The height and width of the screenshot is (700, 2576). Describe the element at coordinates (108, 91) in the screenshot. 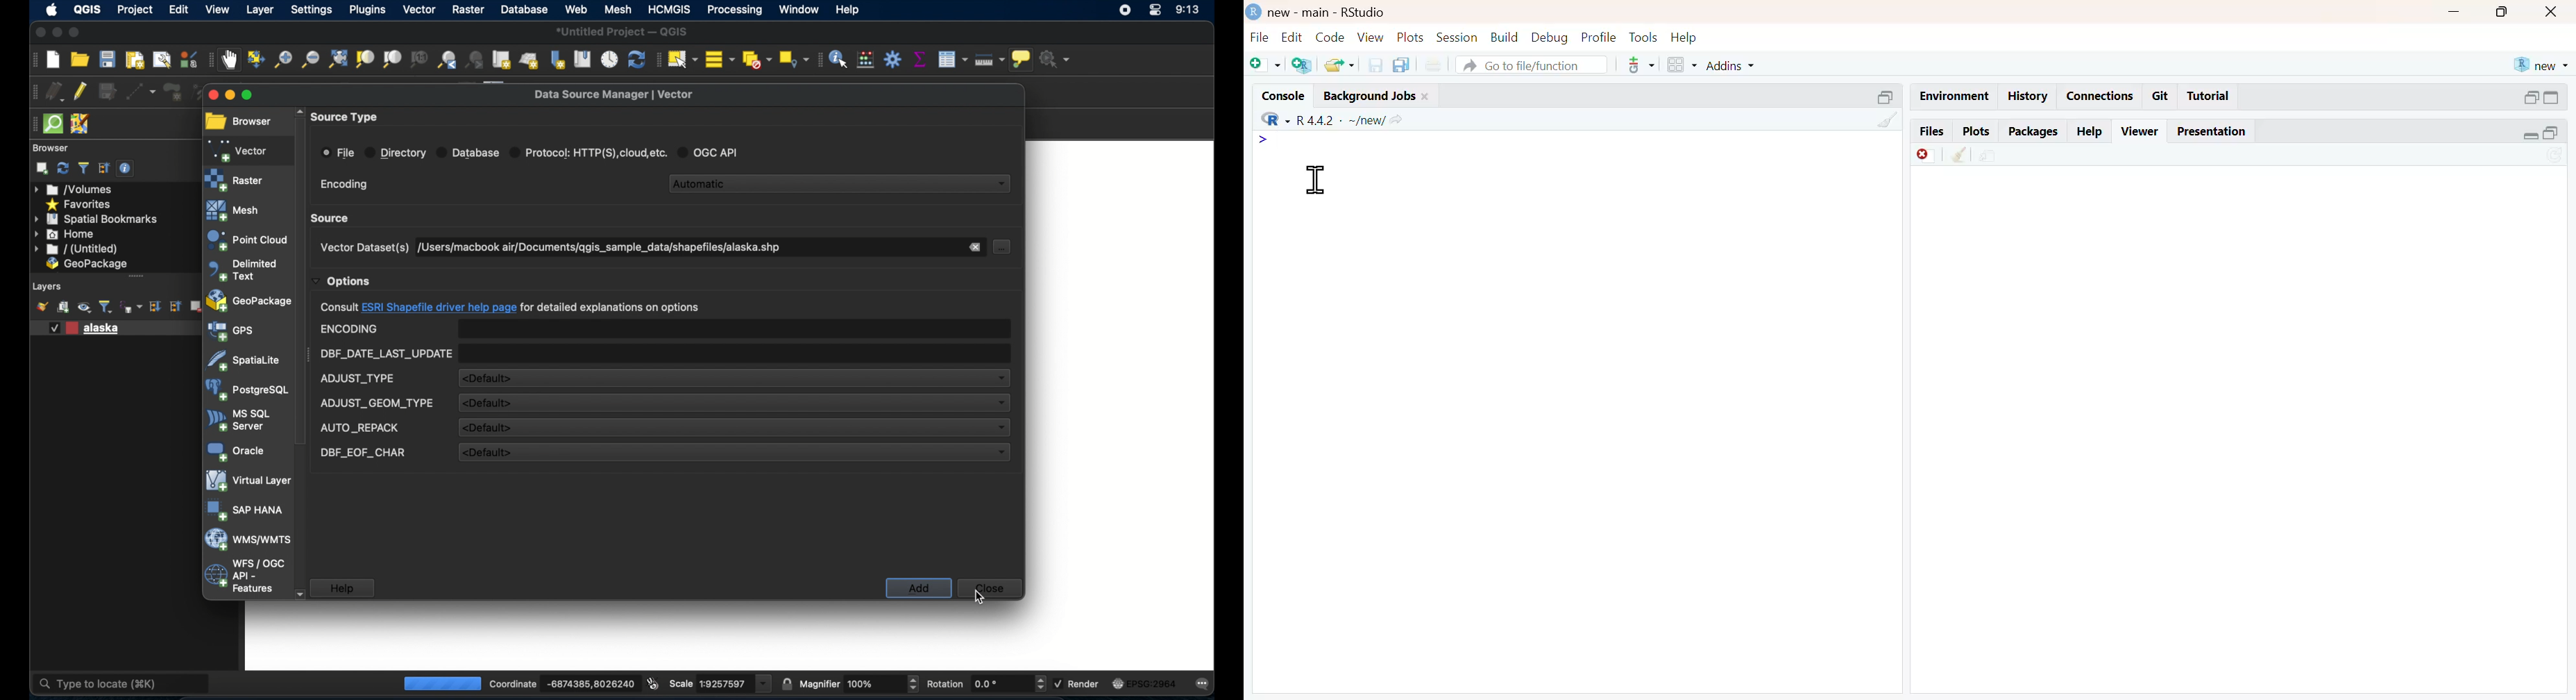

I see `save edits` at that location.